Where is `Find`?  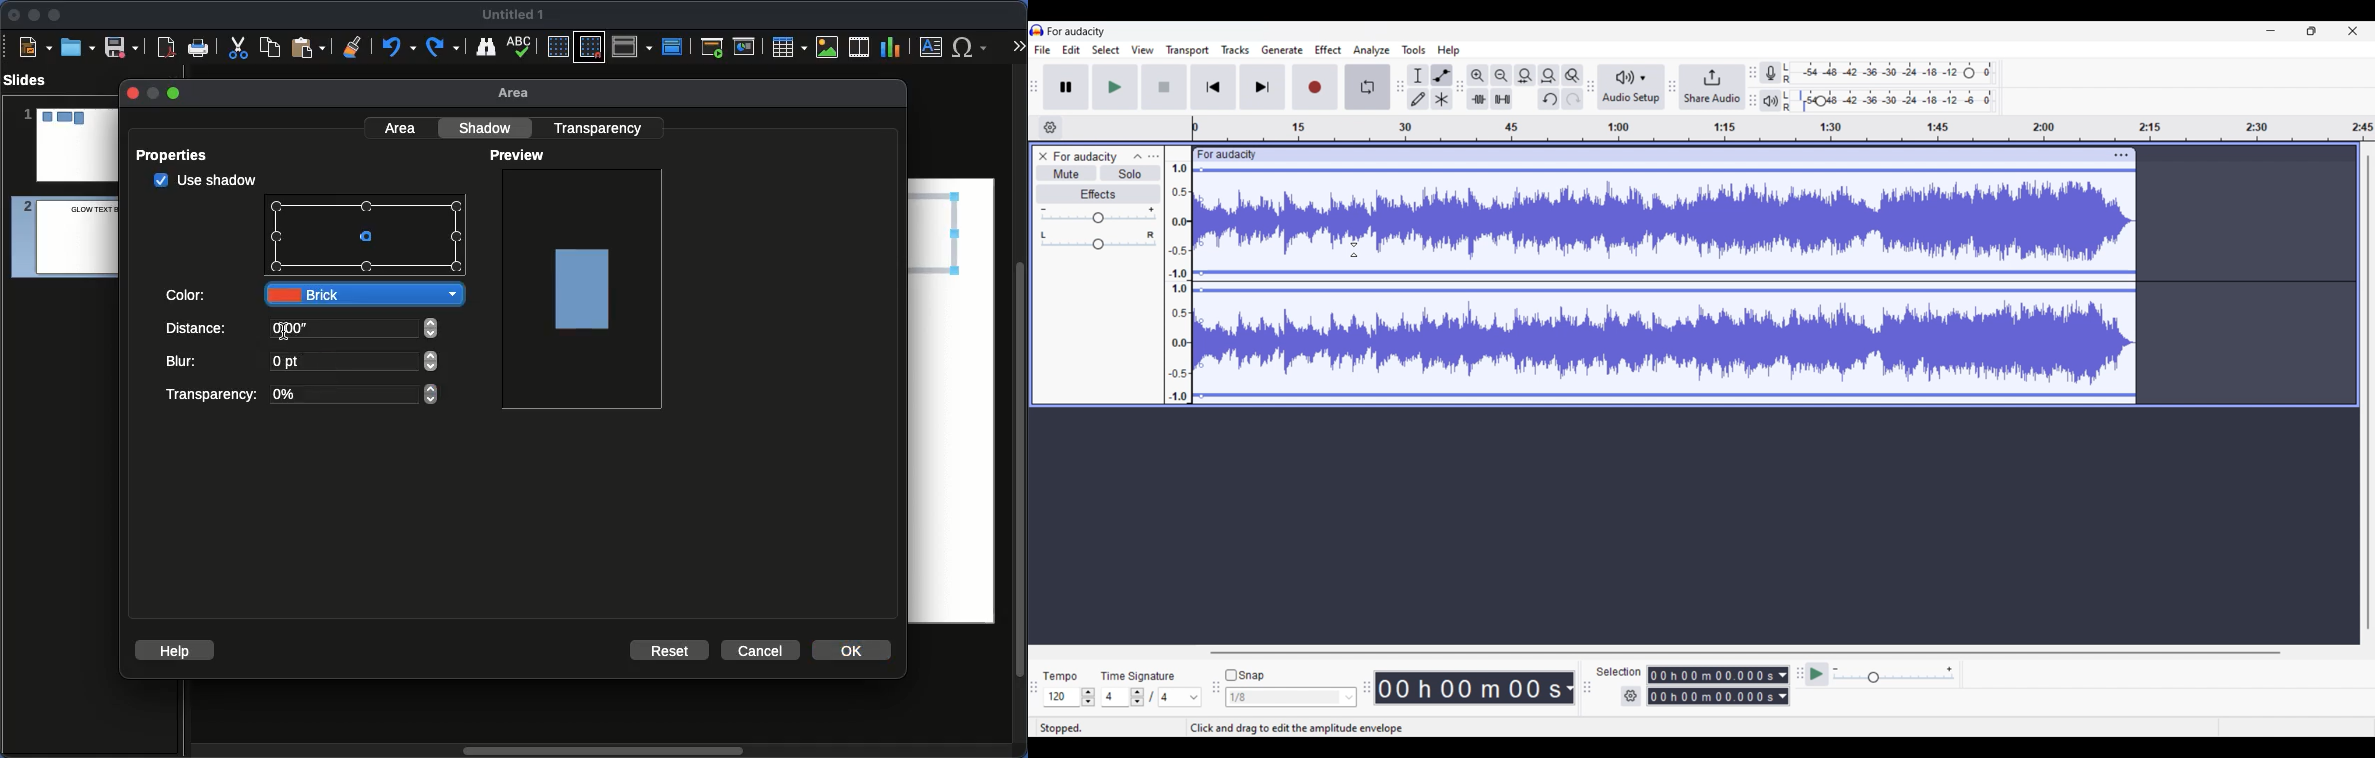
Find is located at coordinates (485, 46).